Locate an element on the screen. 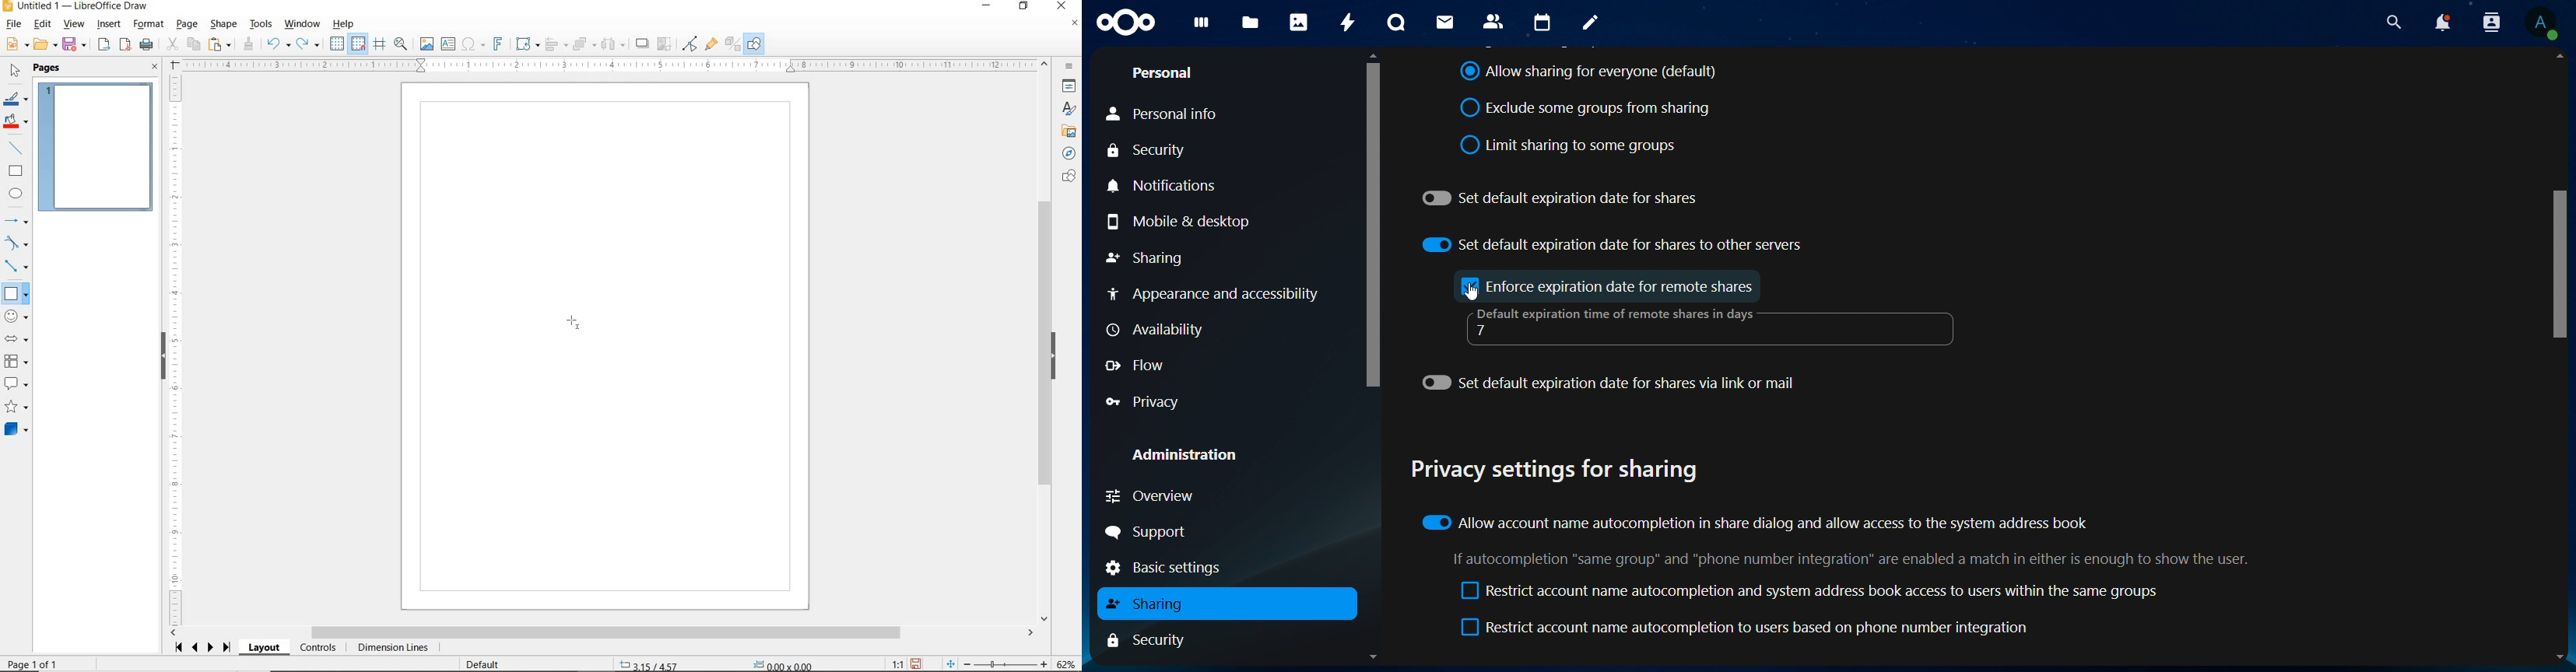 This screenshot has width=2576, height=672. LINES AND ARROWS is located at coordinates (17, 221).